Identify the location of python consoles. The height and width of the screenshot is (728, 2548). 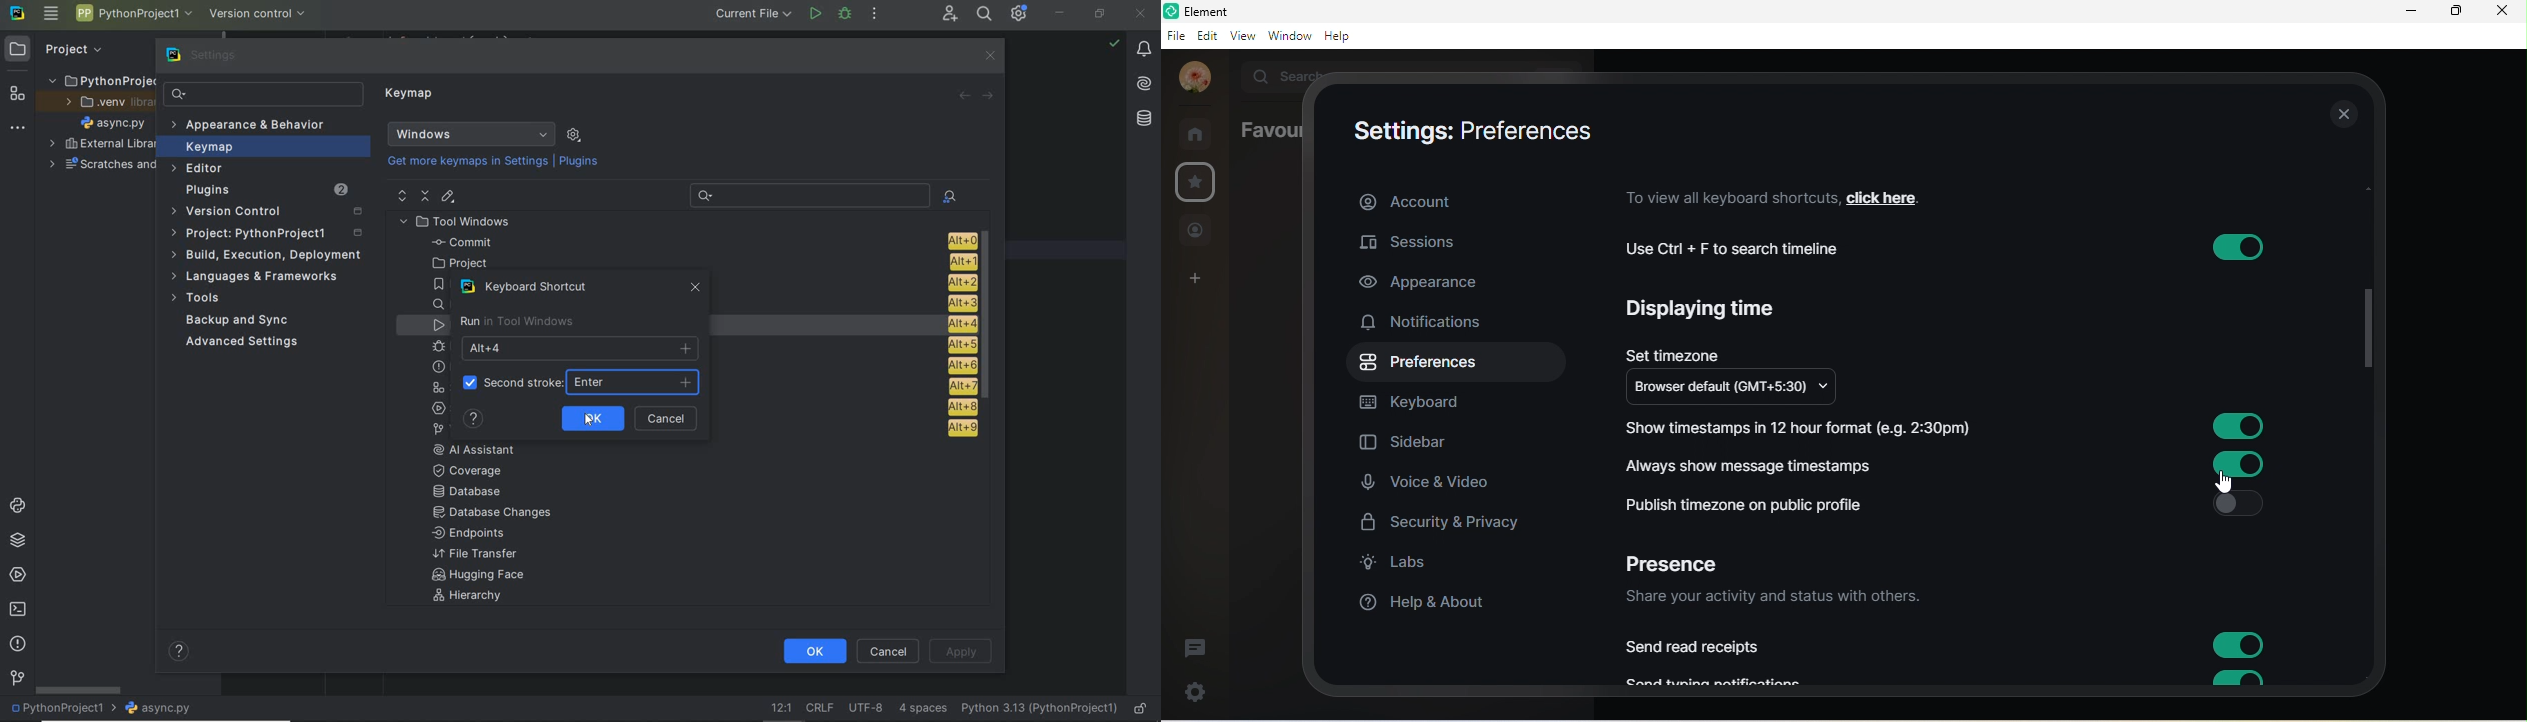
(16, 506).